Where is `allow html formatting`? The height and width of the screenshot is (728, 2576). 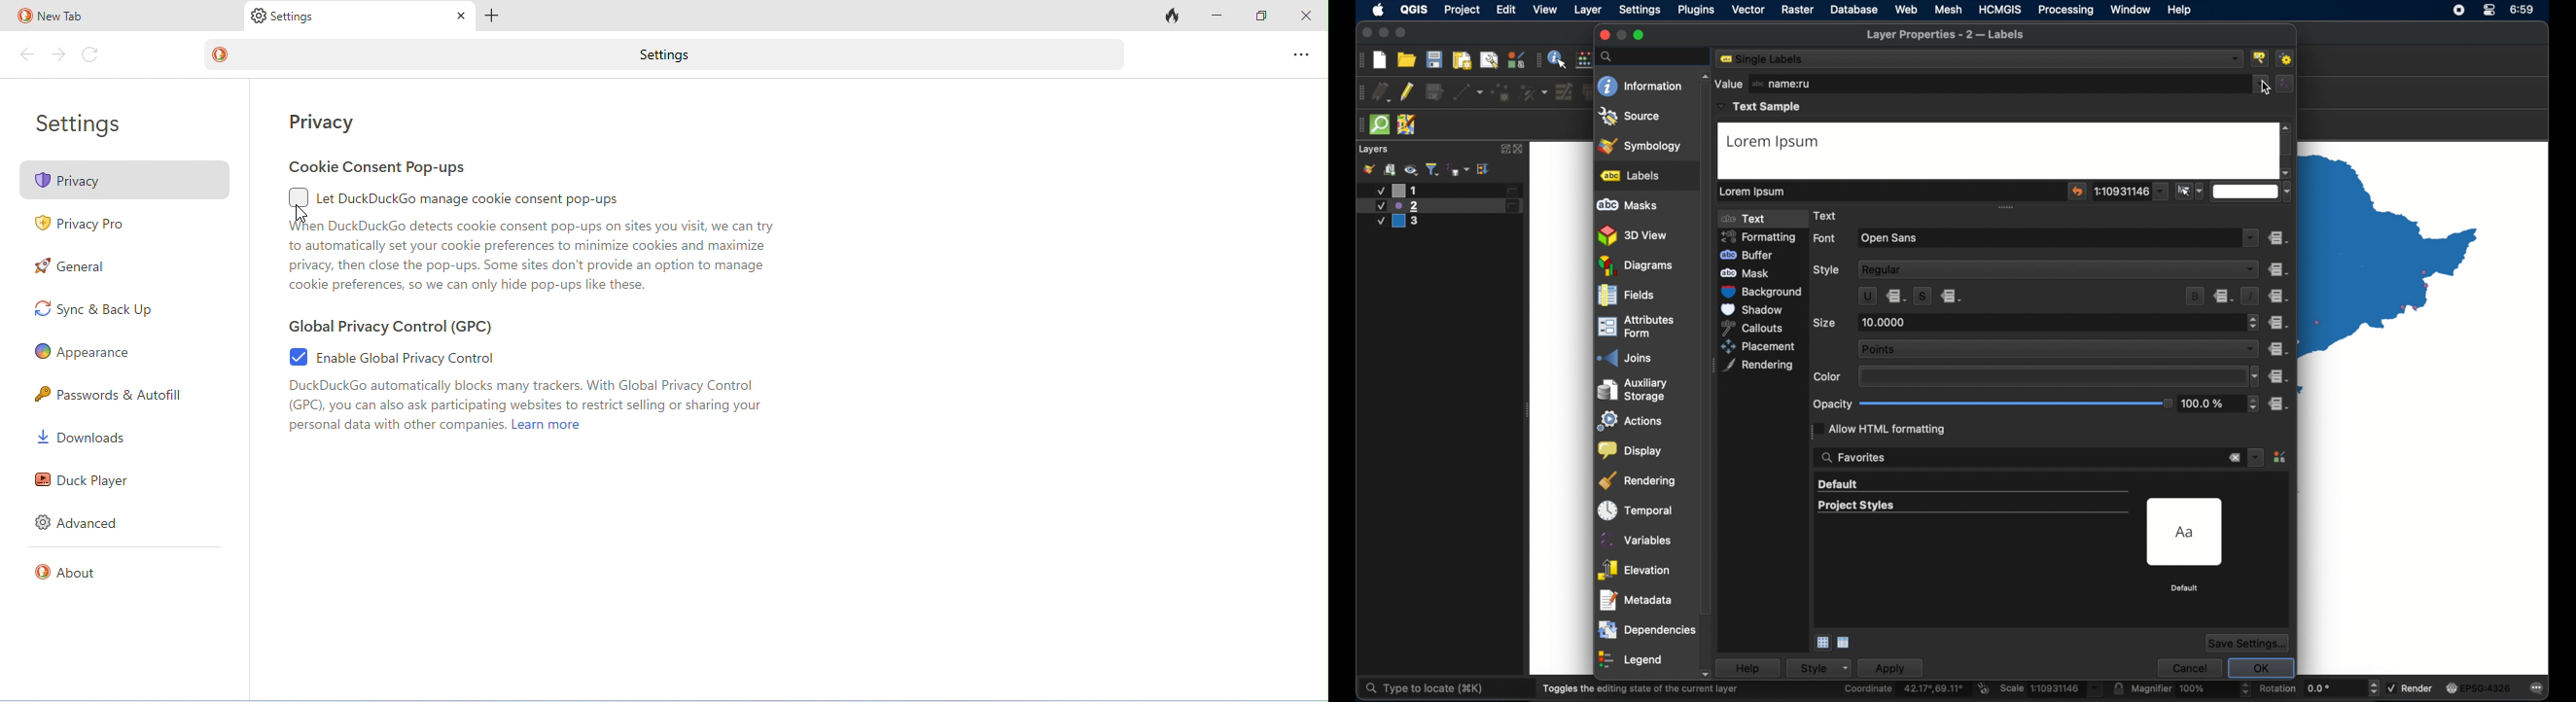 allow html formatting is located at coordinates (1882, 428).